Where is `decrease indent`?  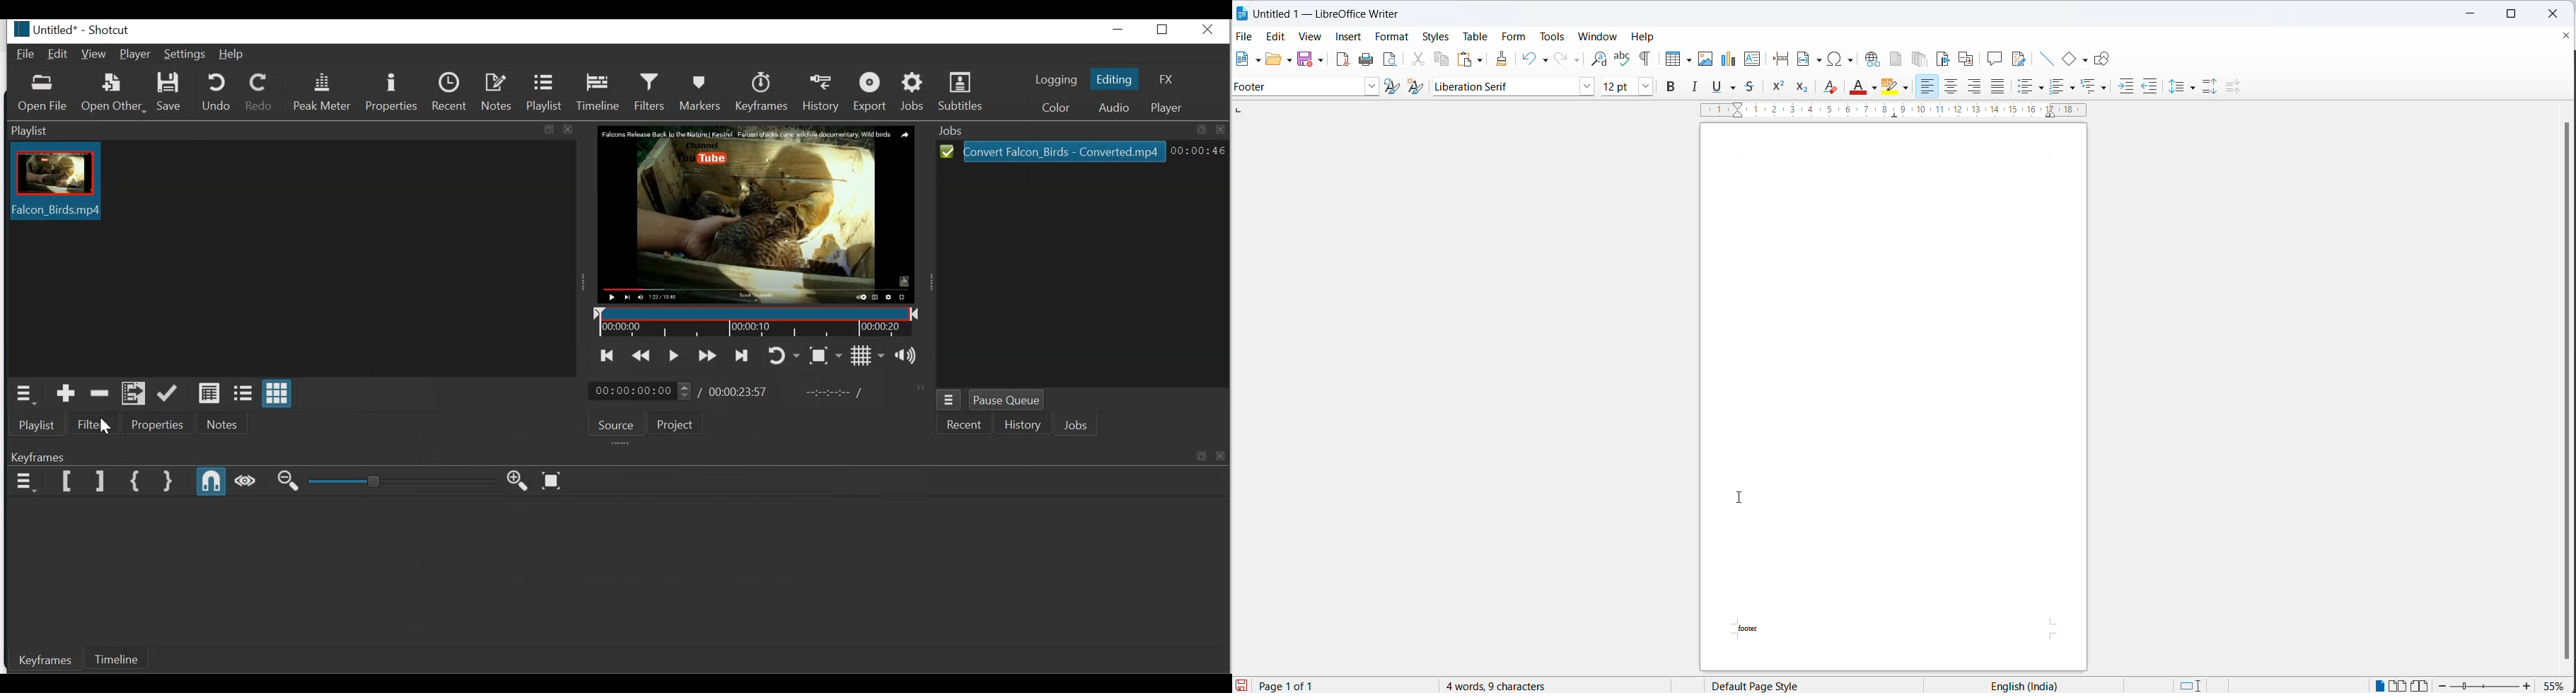 decrease indent is located at coordinates (2152, 87).